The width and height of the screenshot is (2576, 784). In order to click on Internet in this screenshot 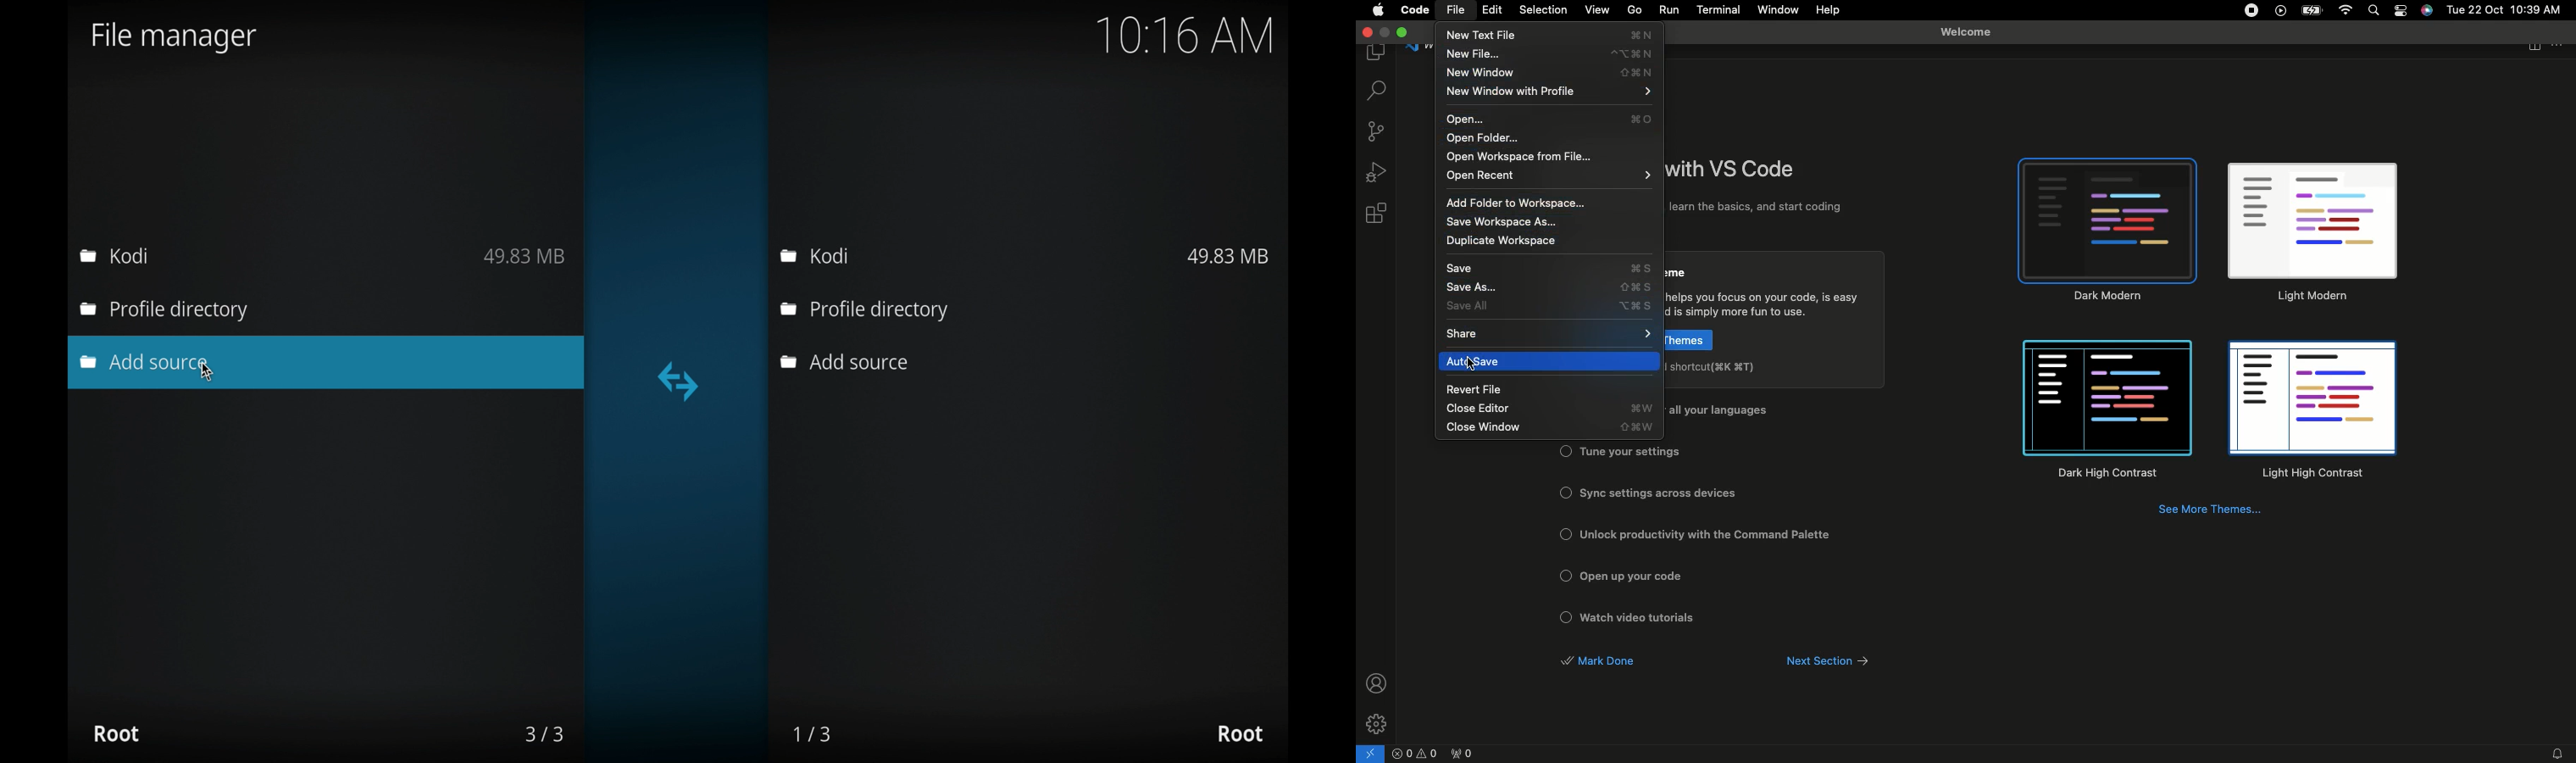, I will do `click(2346, 12)`.